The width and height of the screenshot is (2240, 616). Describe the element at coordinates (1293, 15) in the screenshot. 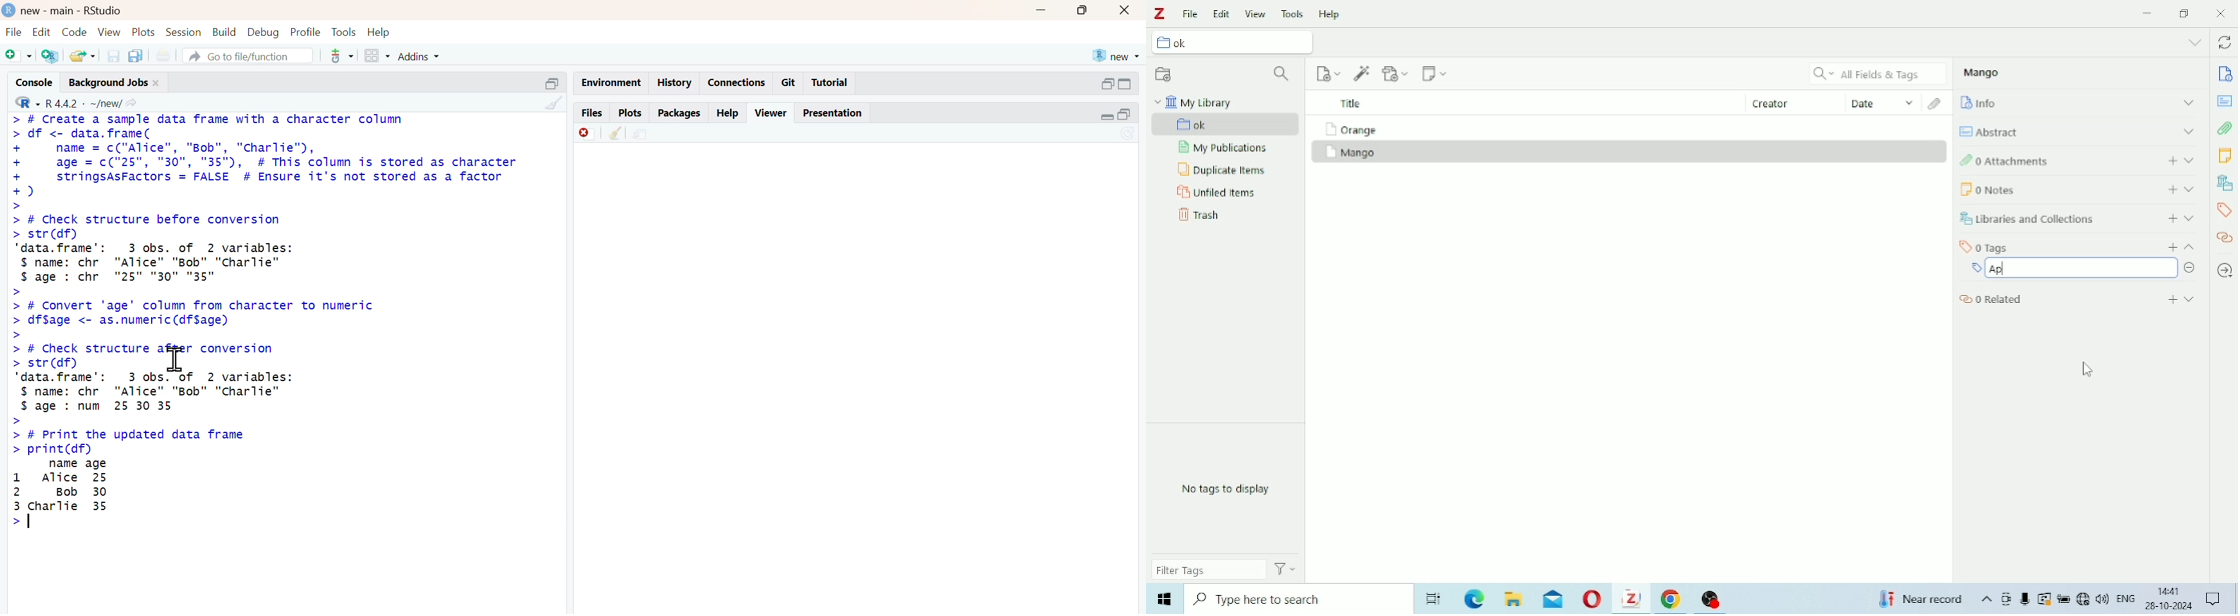

I see `Tools` at that location.